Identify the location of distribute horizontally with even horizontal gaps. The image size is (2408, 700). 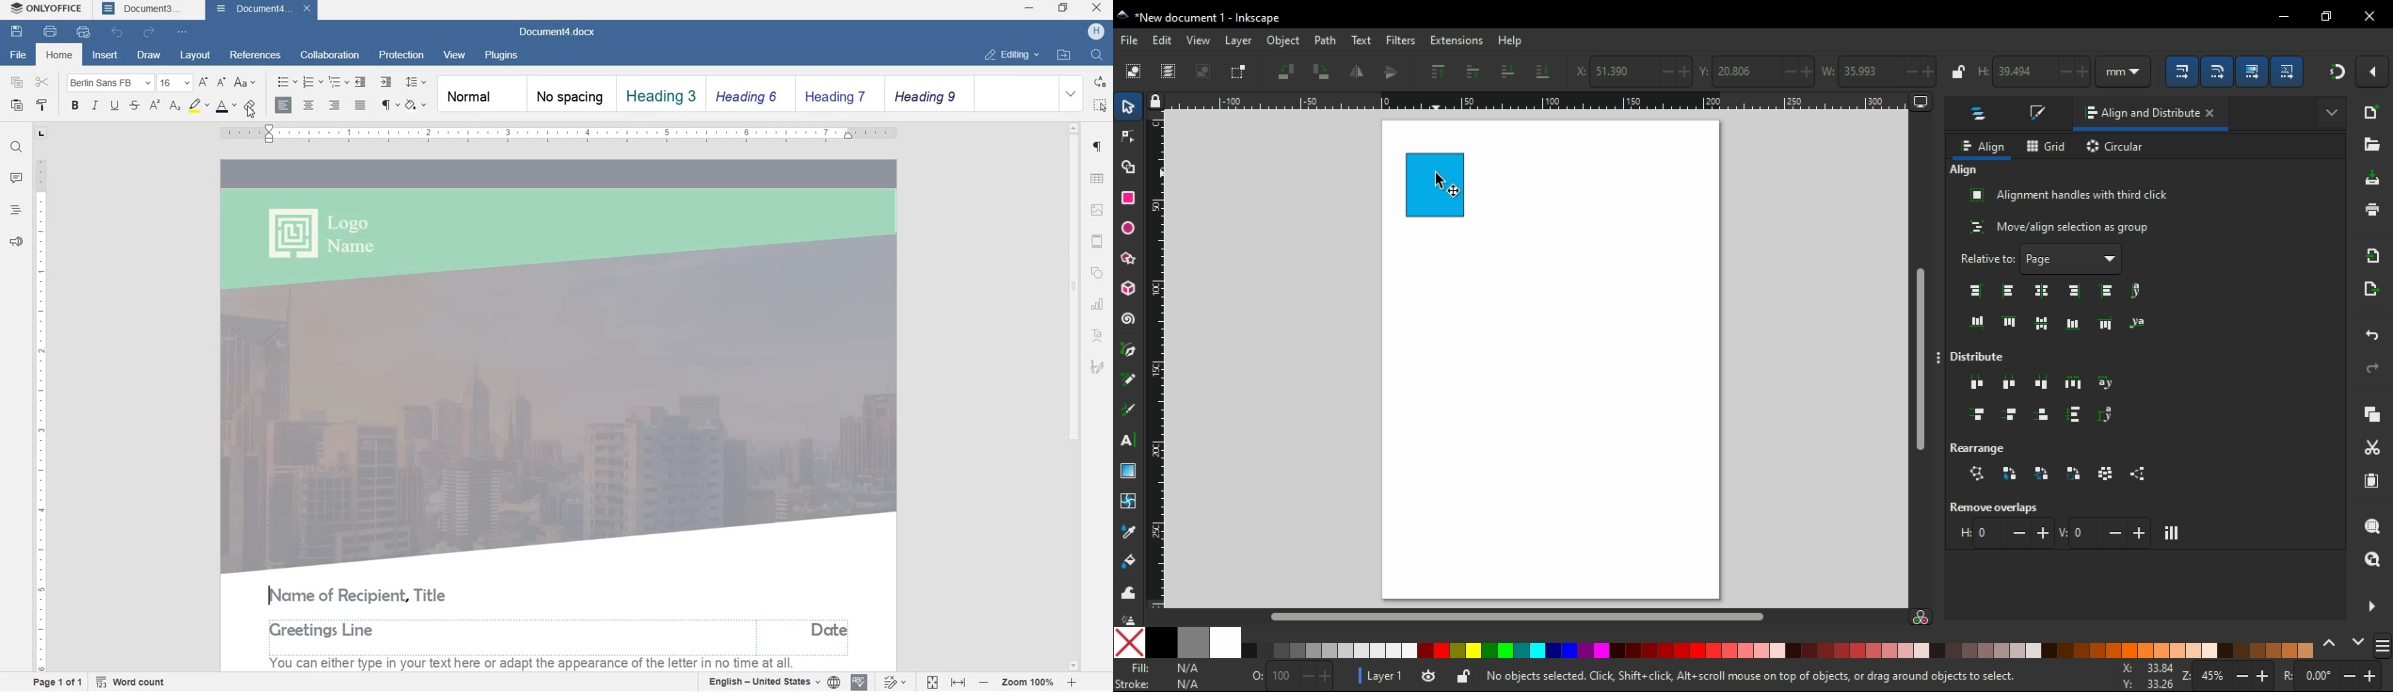
(2073, 382).